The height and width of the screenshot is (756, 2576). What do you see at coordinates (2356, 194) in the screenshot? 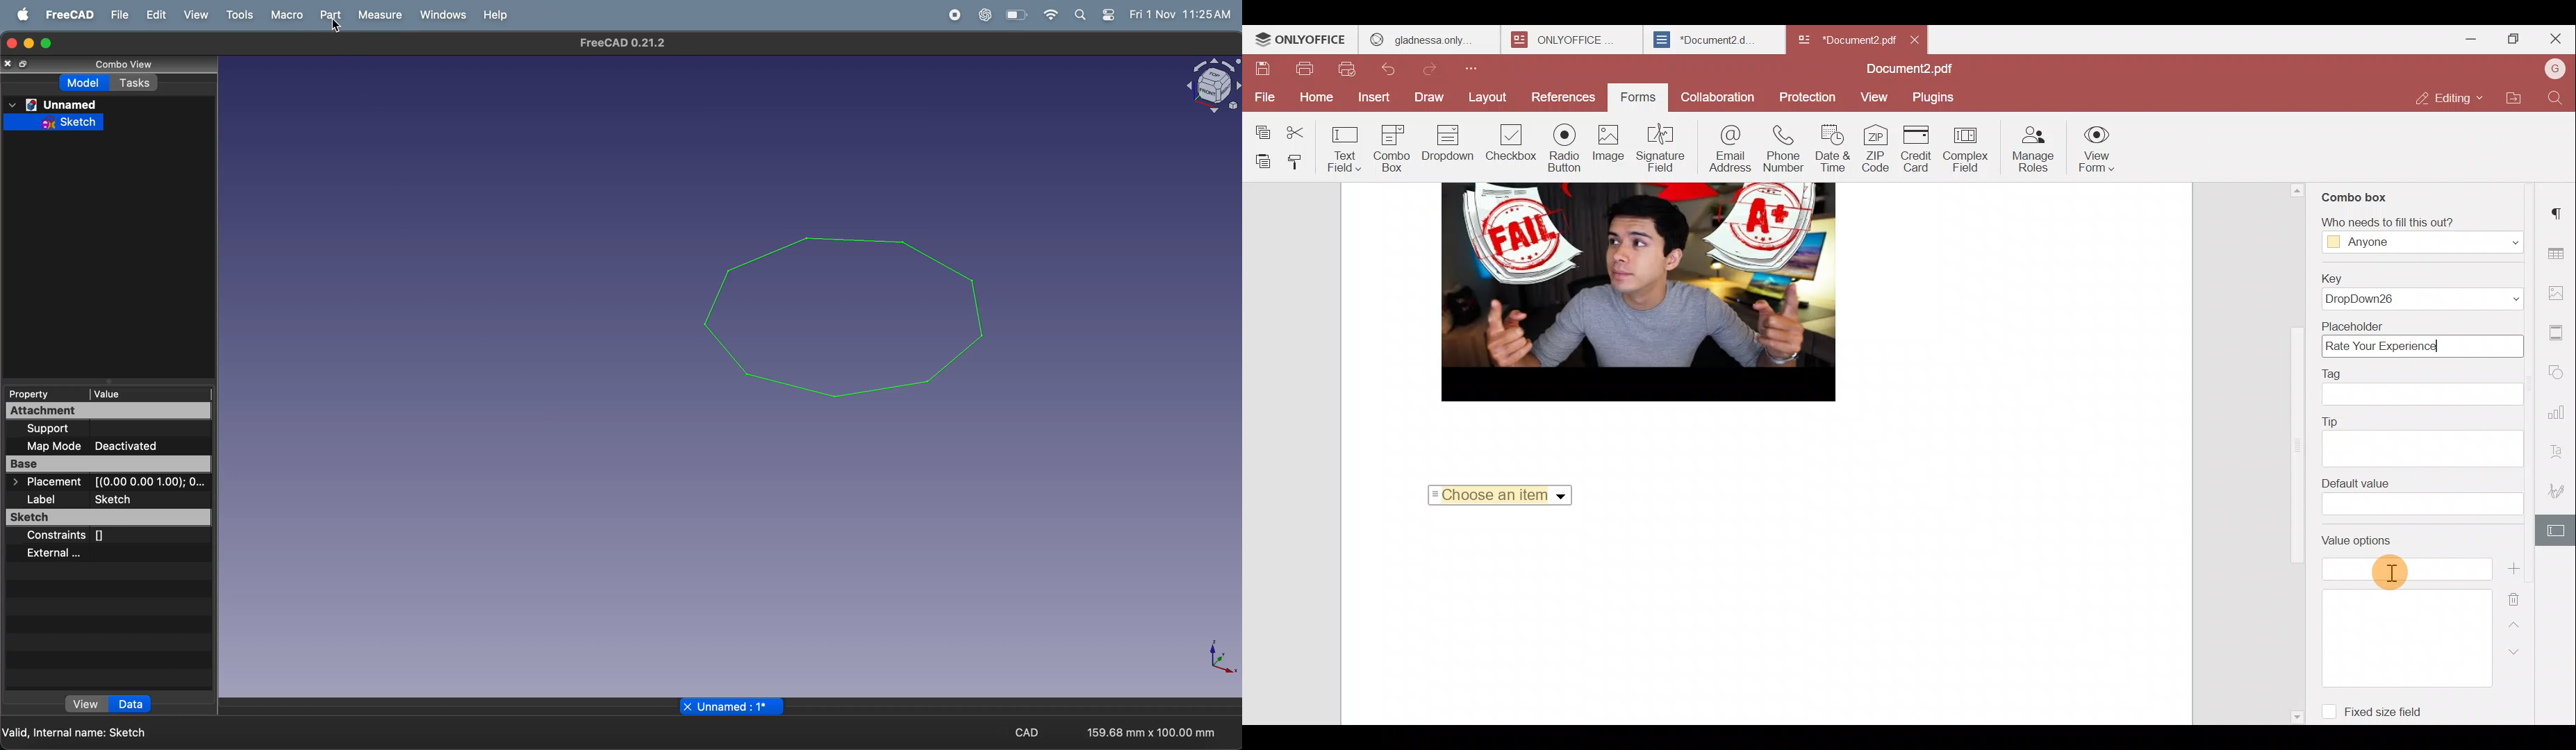
I see `Combo box` at bounding box center [2356, 194].